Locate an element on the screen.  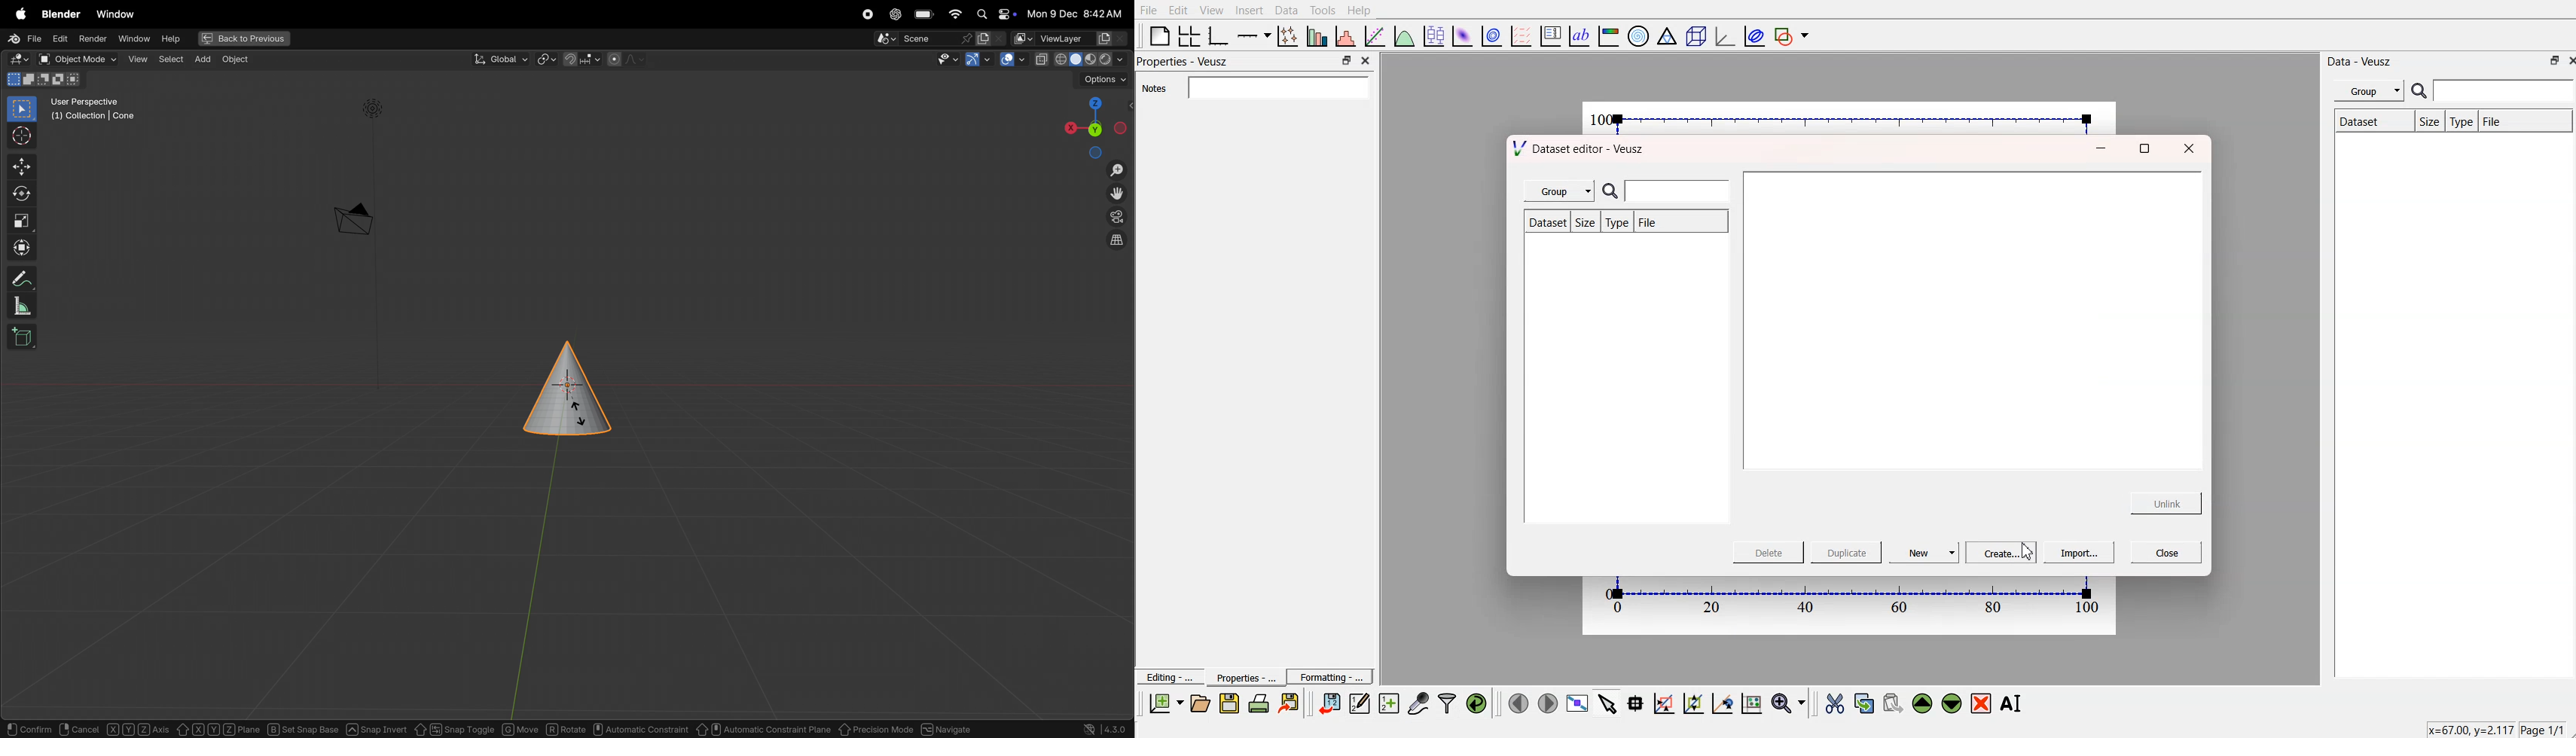
Close is located at coordinates (2567, 60).